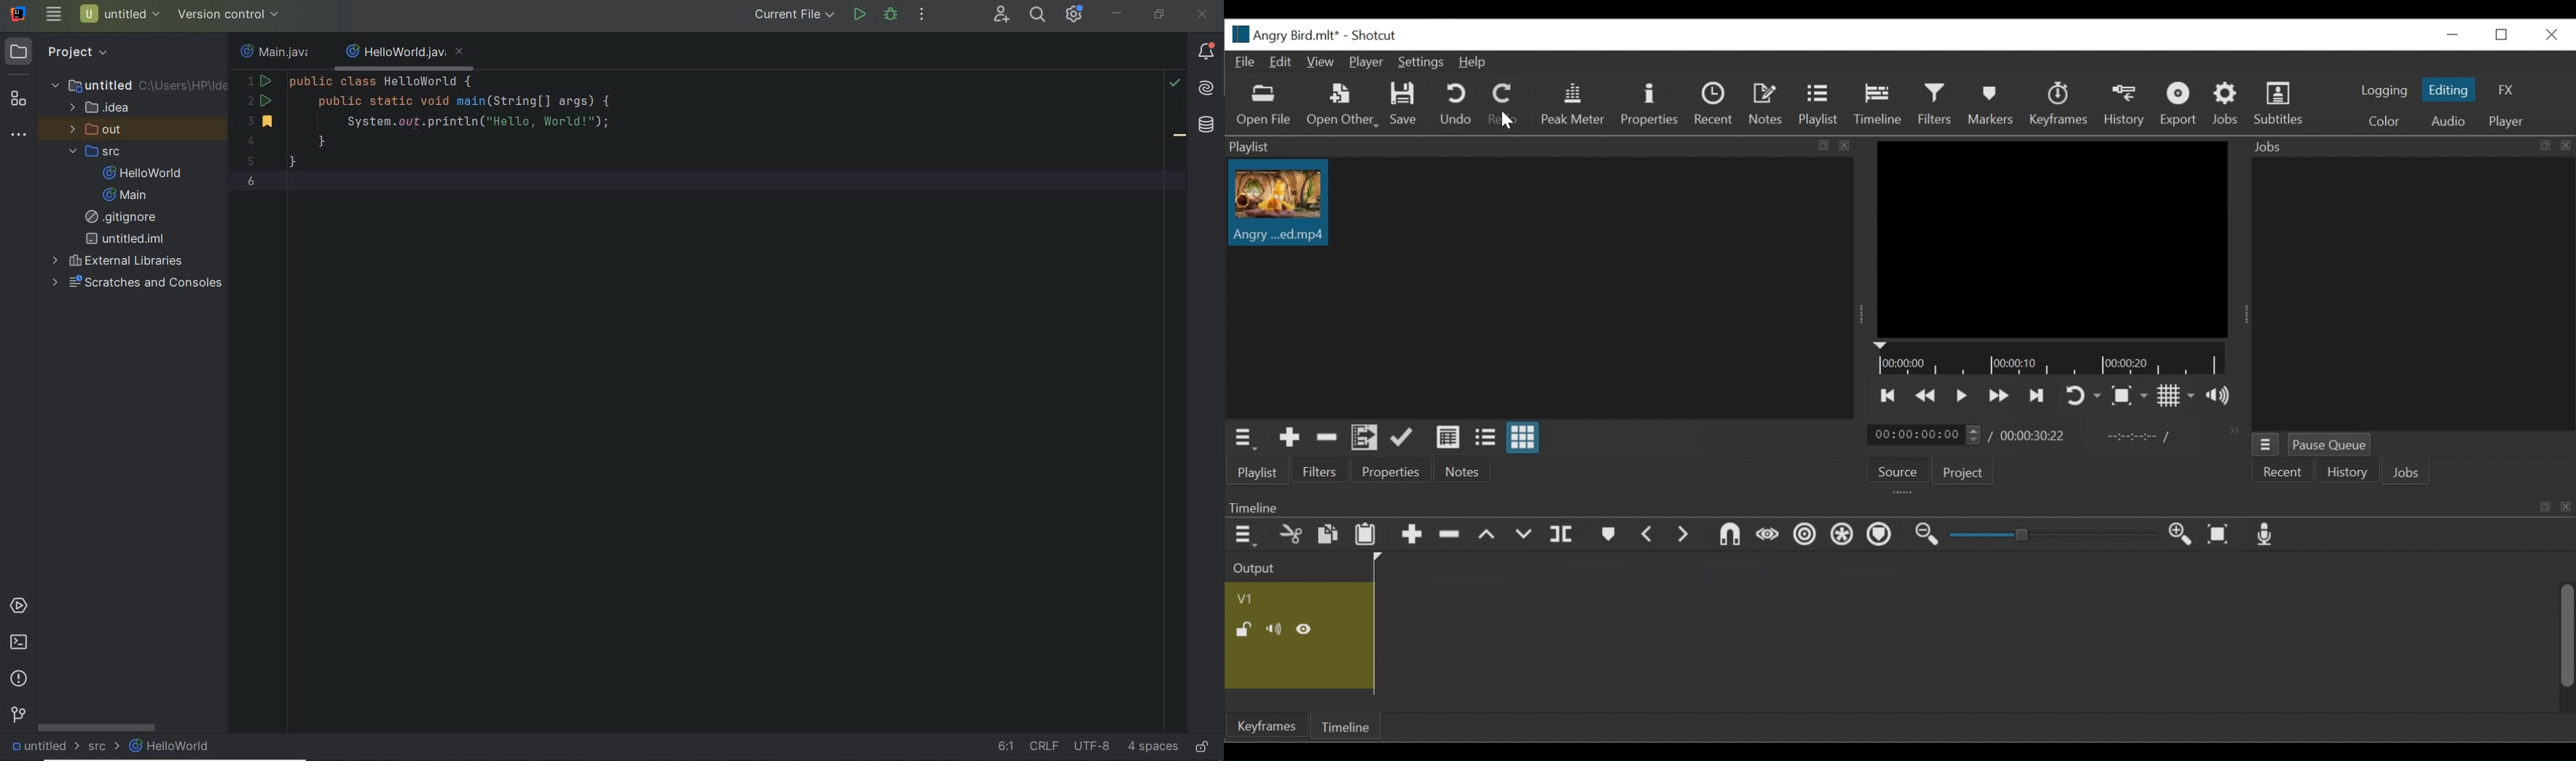  Describe the element at coordinates (1257, 569) in the screenshot. I see `Output` at that location.